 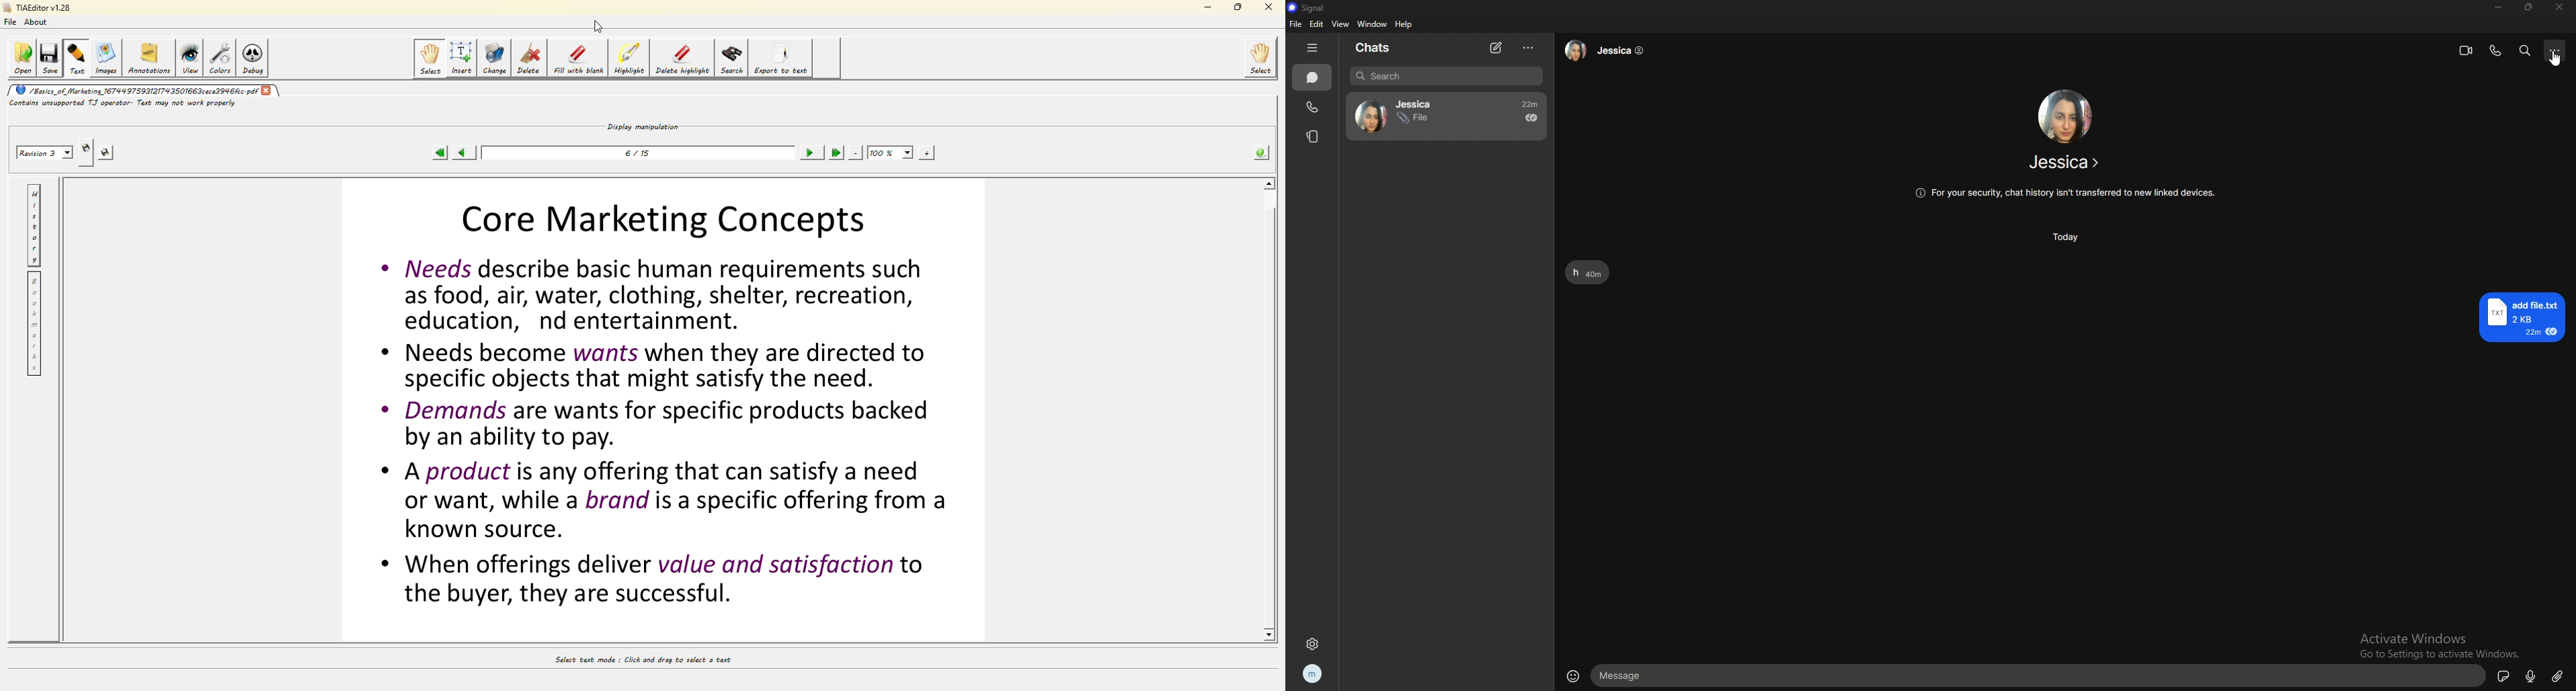 What do you see at coordinates (2504, 675) in the screenshot?
I see `sticker` at bounding box center [2504, 675].